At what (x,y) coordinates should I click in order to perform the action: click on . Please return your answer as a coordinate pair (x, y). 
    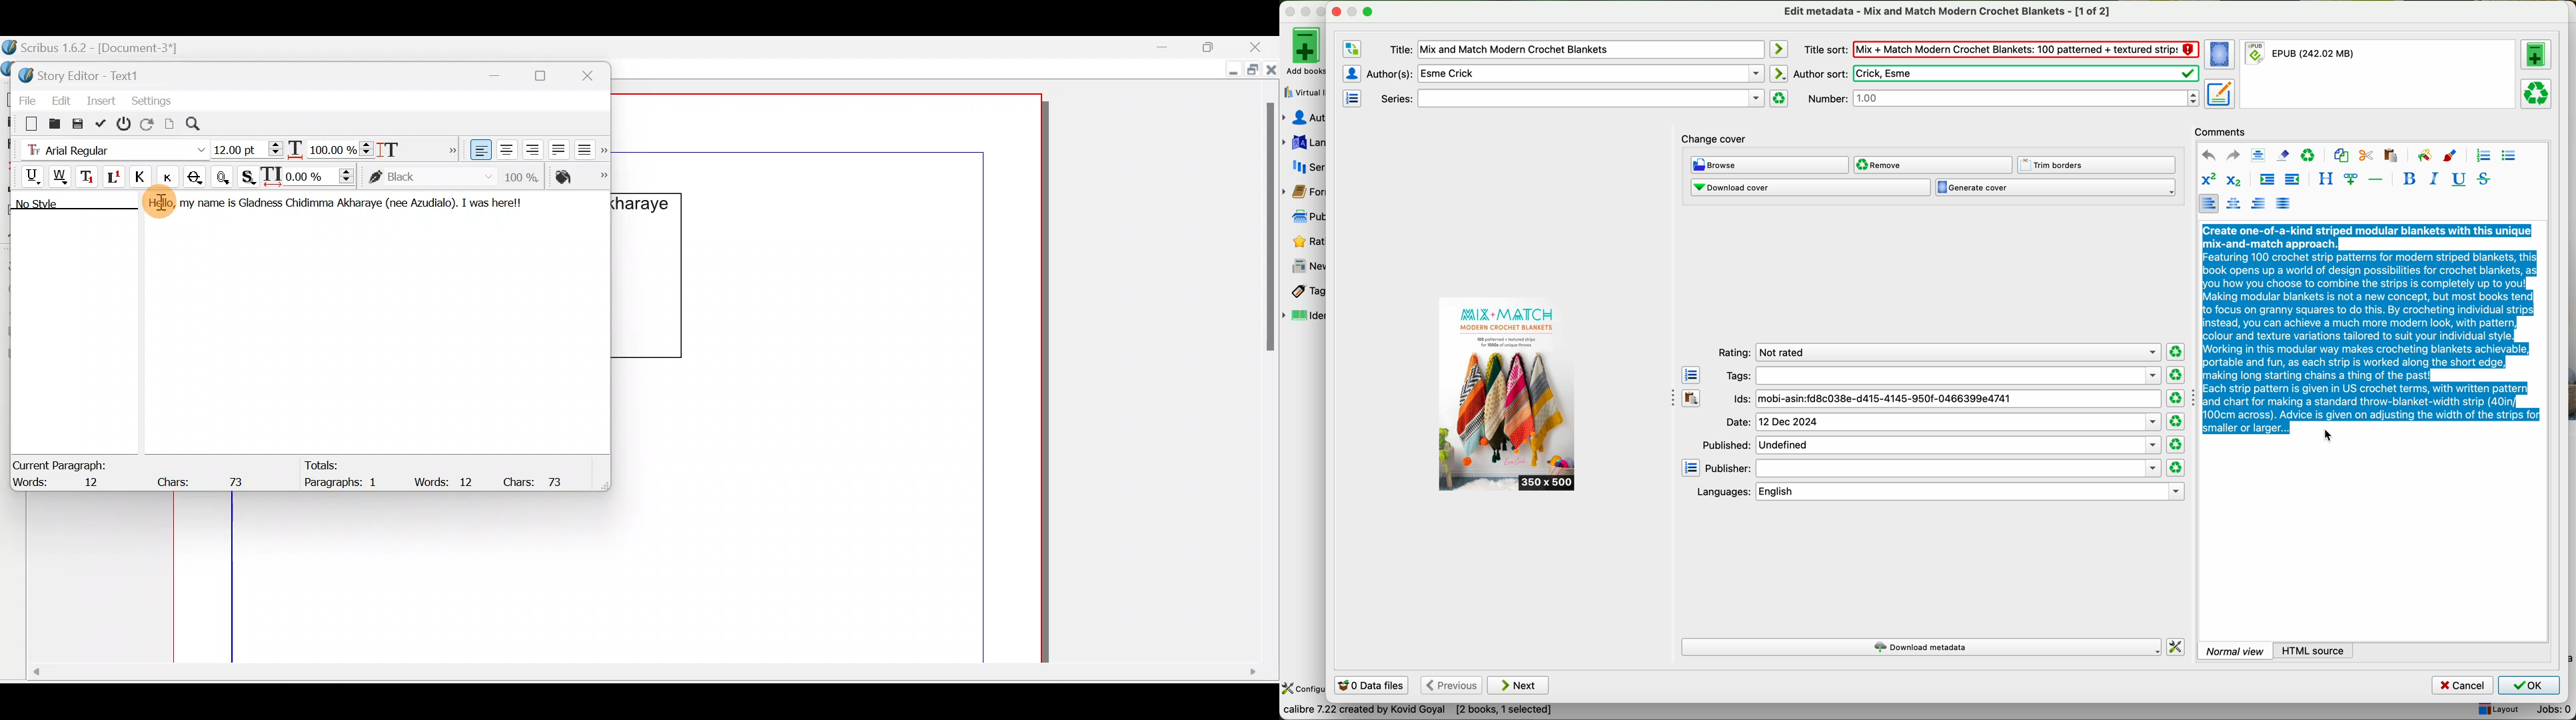
    Looking at the image, I should click on (173, 177).